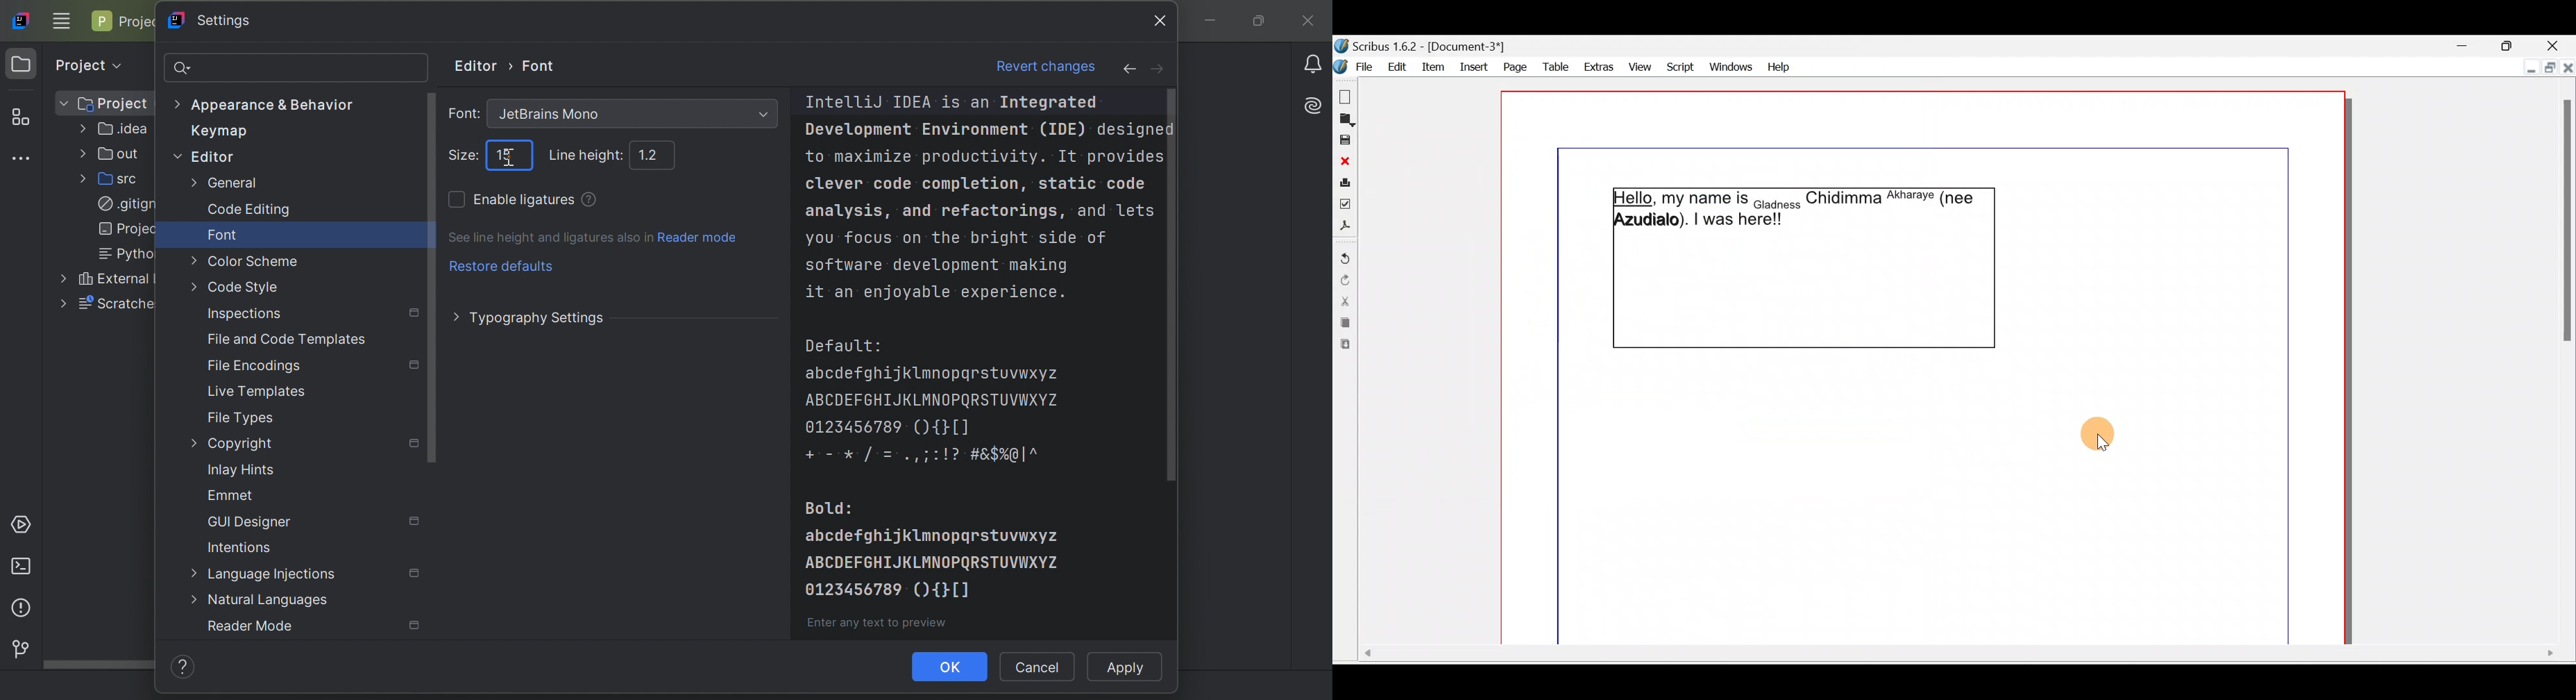 This screenshot has height=700, width=2576. What do you see at coordinates (1514, 67) in the screenshot?
I see `Page` at bounding box center [1514, 67].